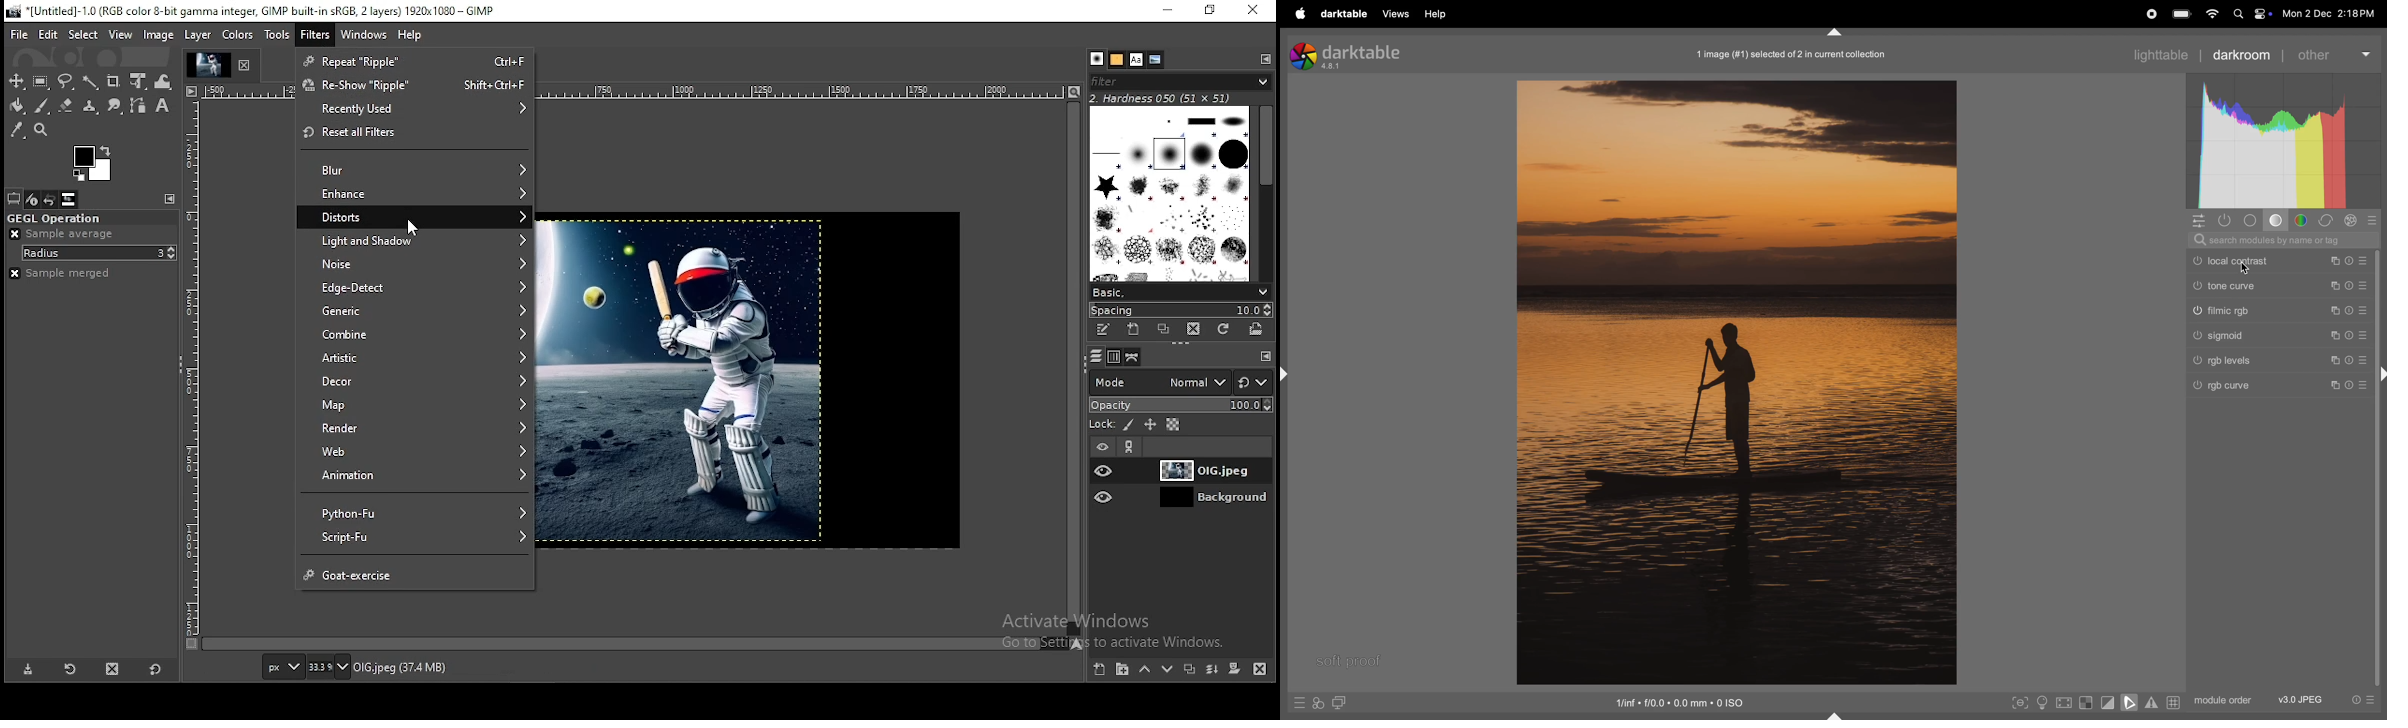 The width and height of the screenshot is (2408, 728). I want to click on layer visibility, so click(1105, 496).